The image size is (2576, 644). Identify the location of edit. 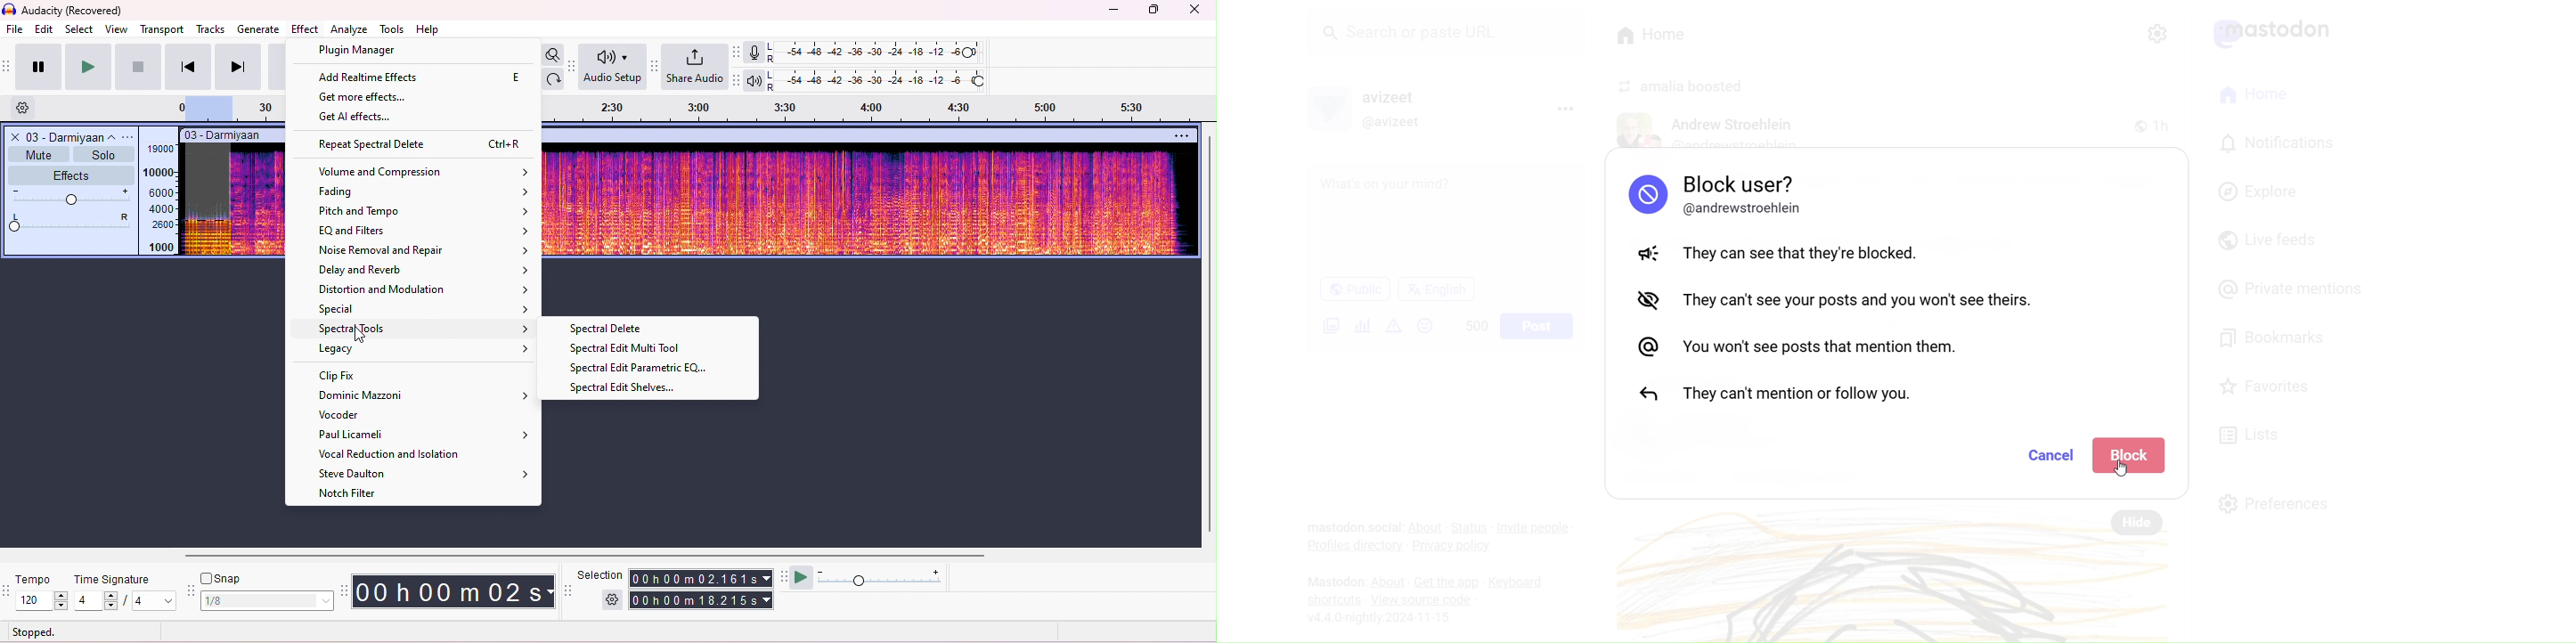
(45, 30).